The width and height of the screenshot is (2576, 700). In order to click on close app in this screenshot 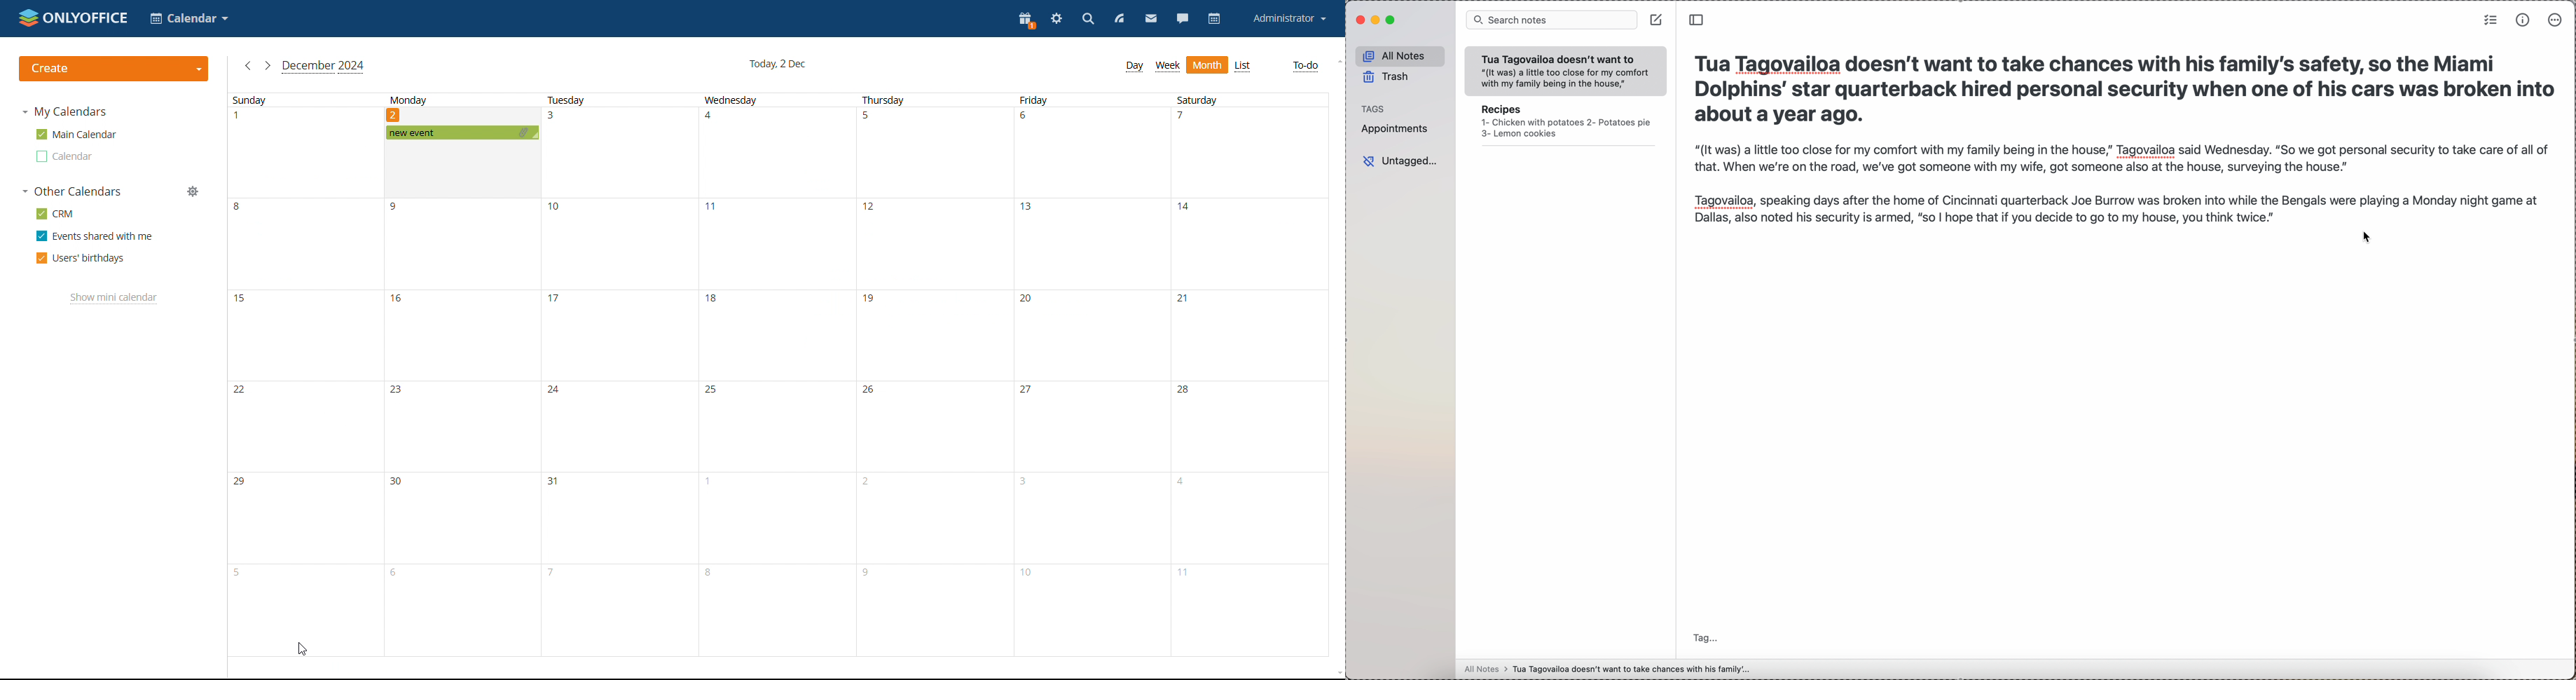, I will do `click(1360, 21)`.